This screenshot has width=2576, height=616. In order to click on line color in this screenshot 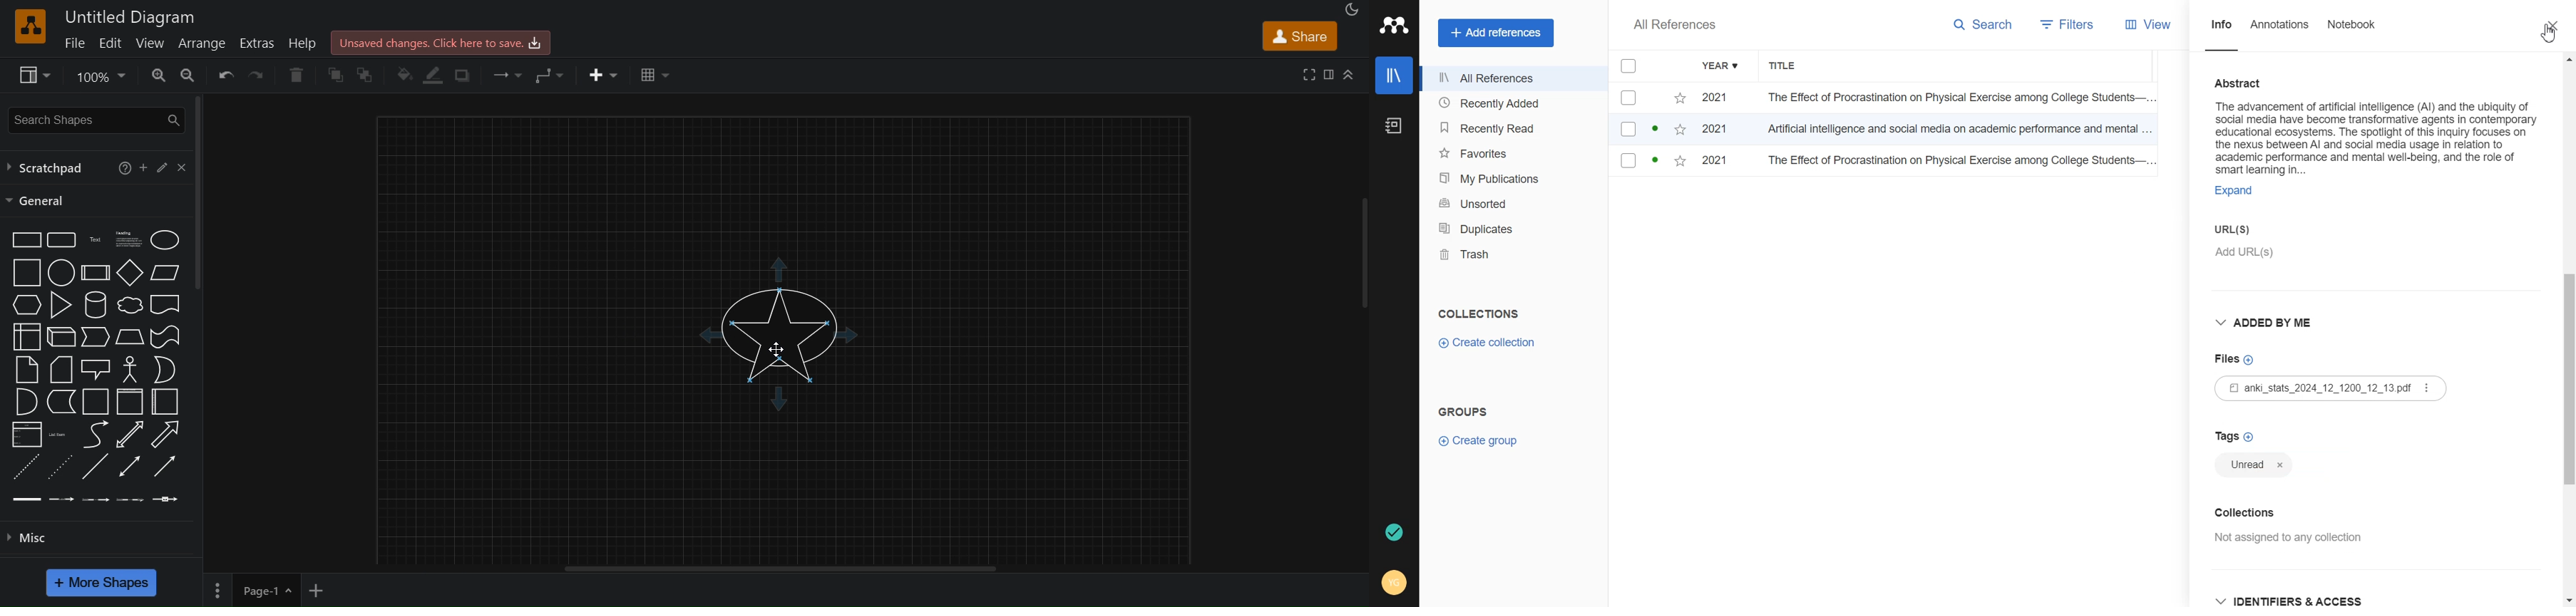, I will do `click(431, 75)`.